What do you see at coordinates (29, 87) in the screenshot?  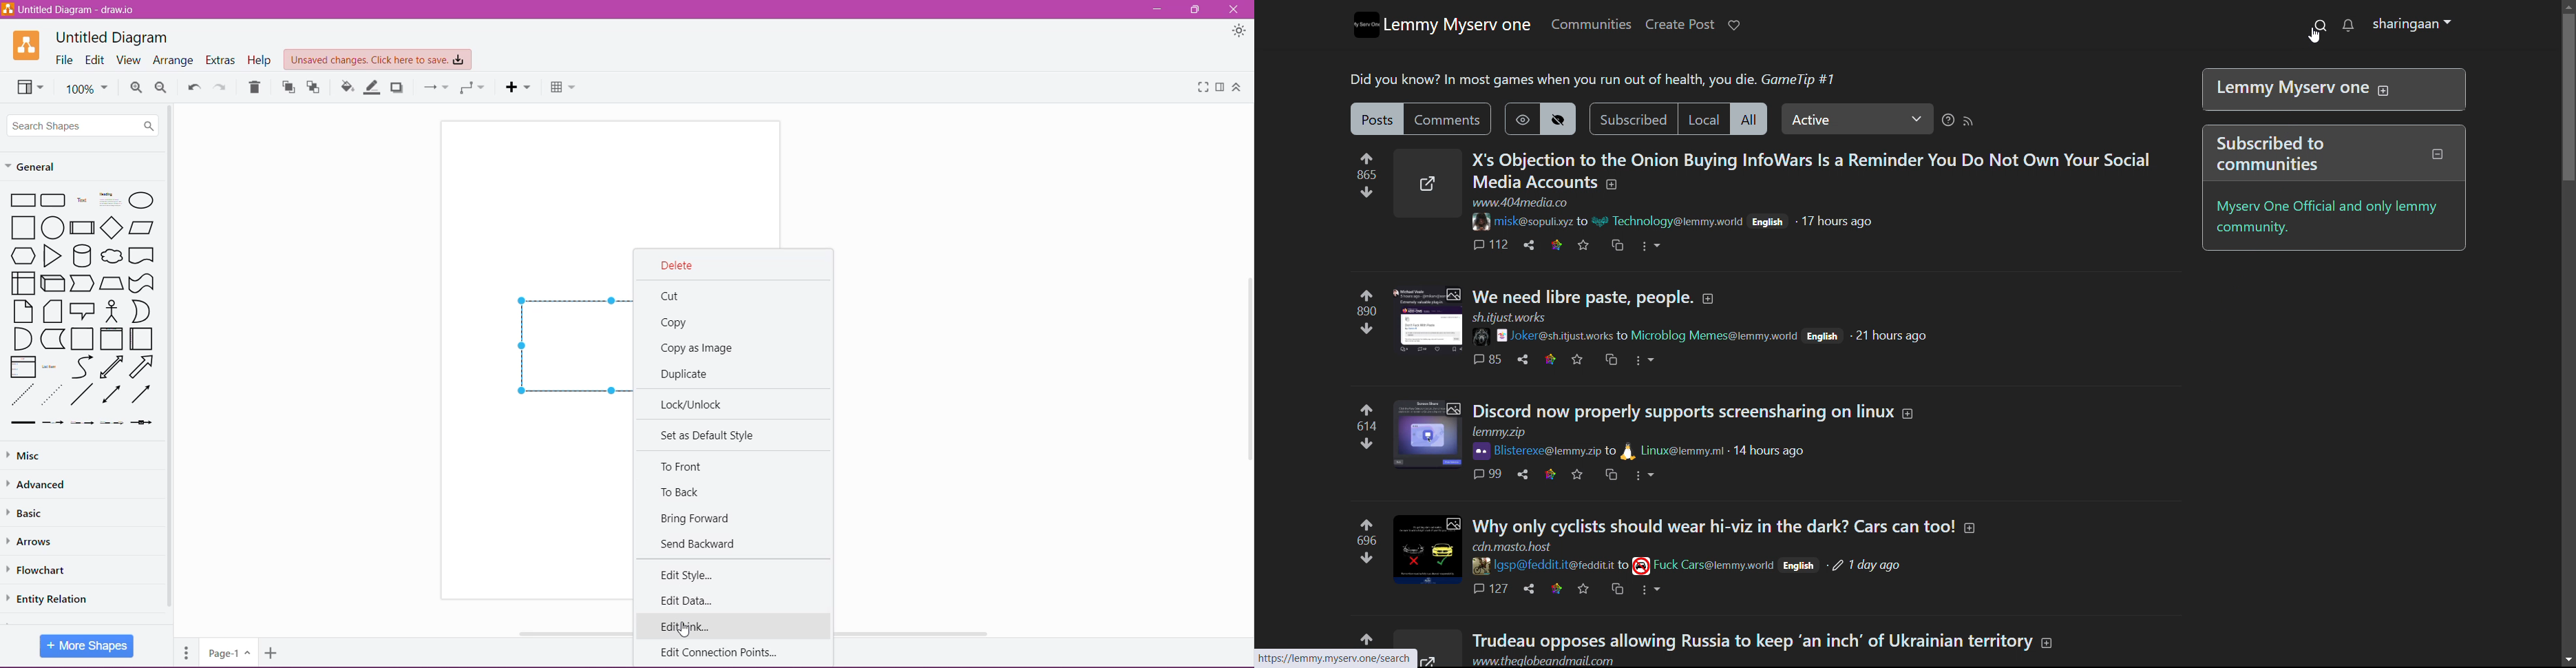 I see `View` at bounding box center [29, 87].